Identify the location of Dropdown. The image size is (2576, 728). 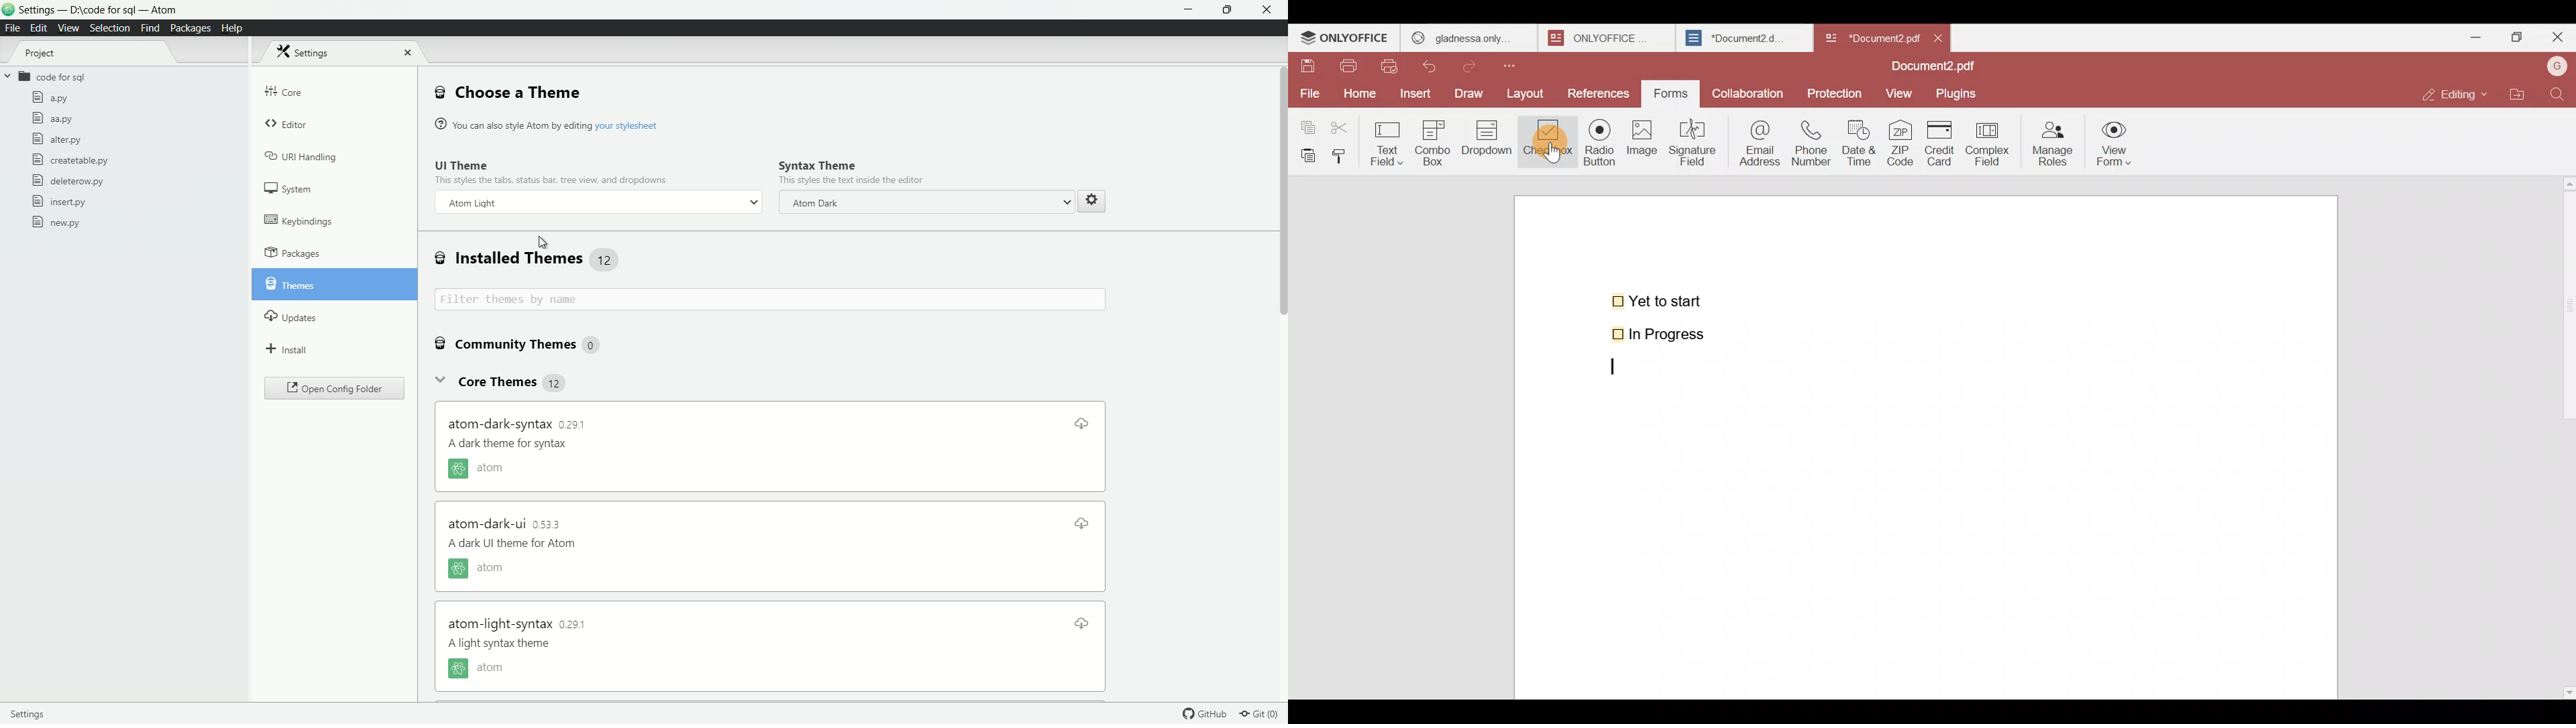
(1489, 143).